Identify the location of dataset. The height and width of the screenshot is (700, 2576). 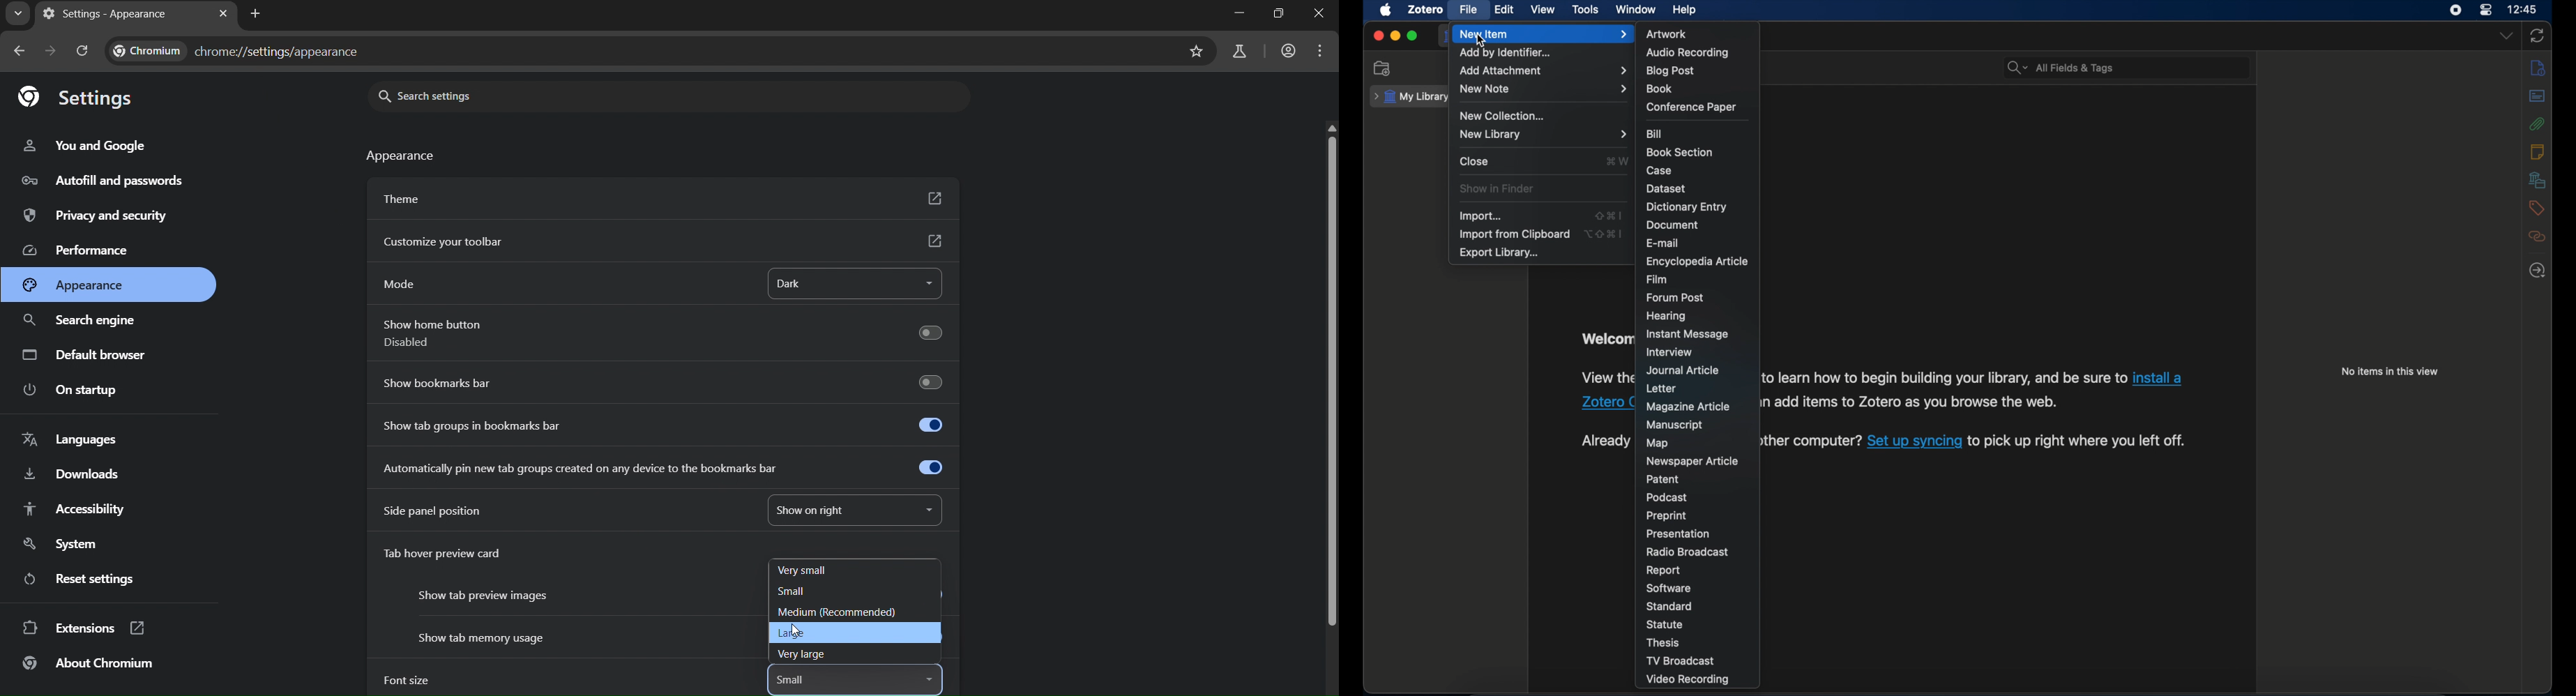
(1667, 188).